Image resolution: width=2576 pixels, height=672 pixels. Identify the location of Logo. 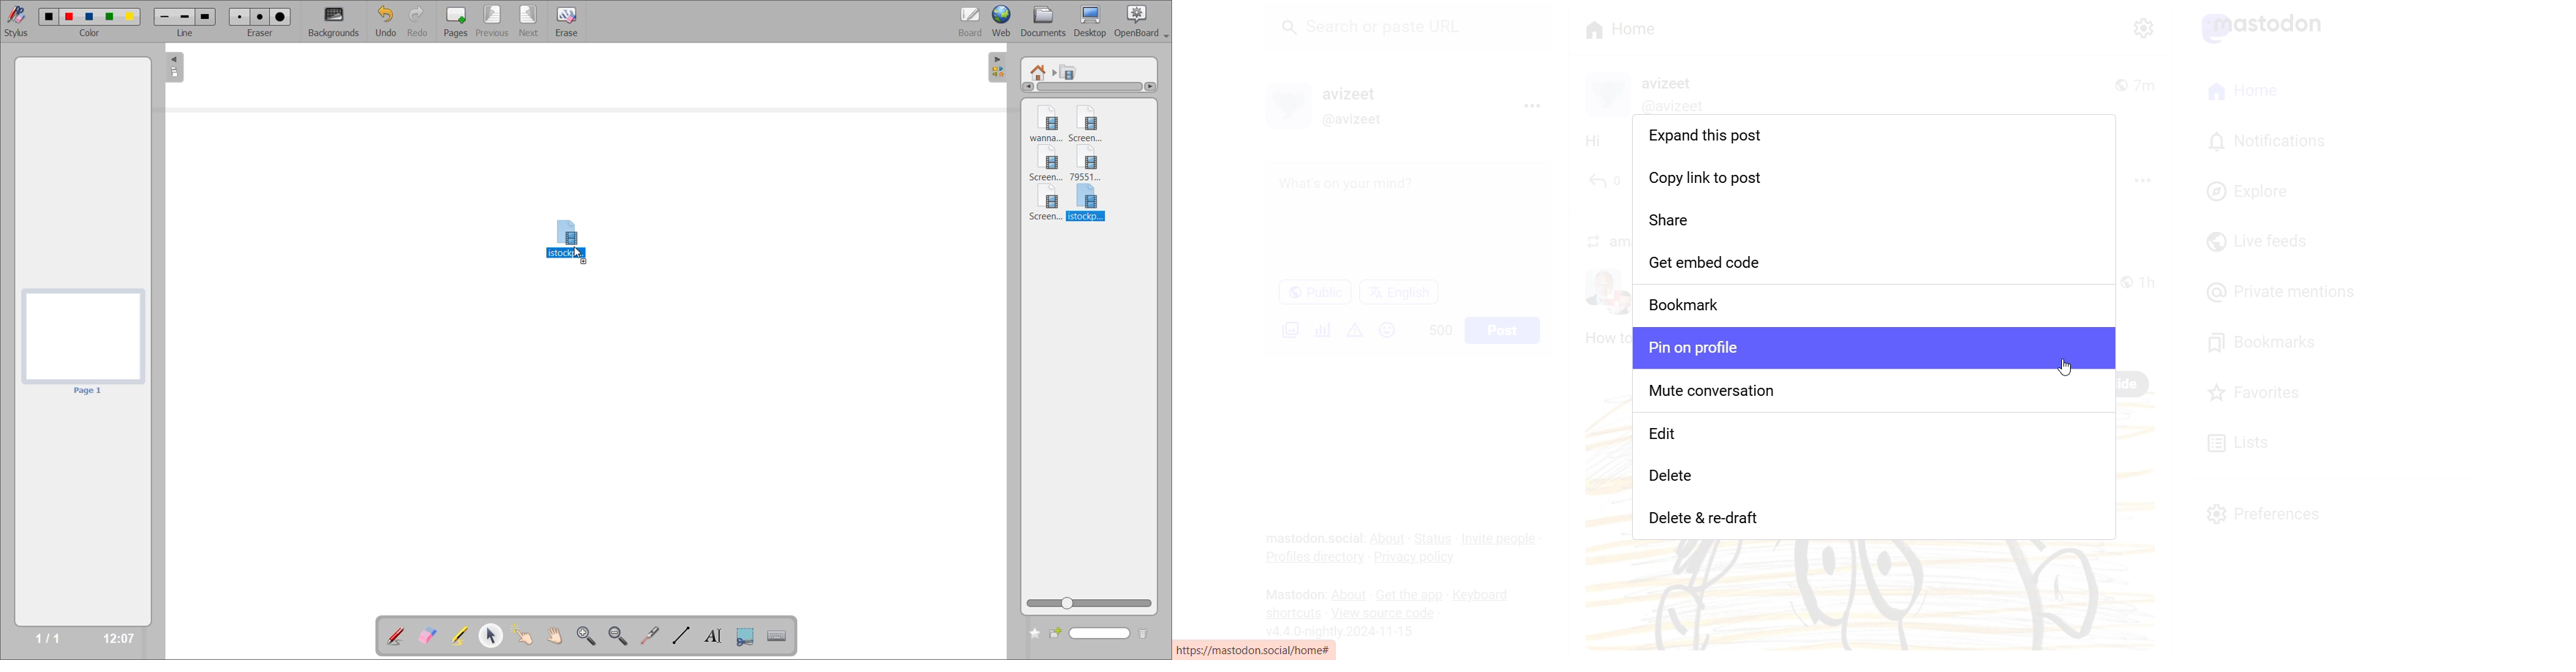
(2270, 27).